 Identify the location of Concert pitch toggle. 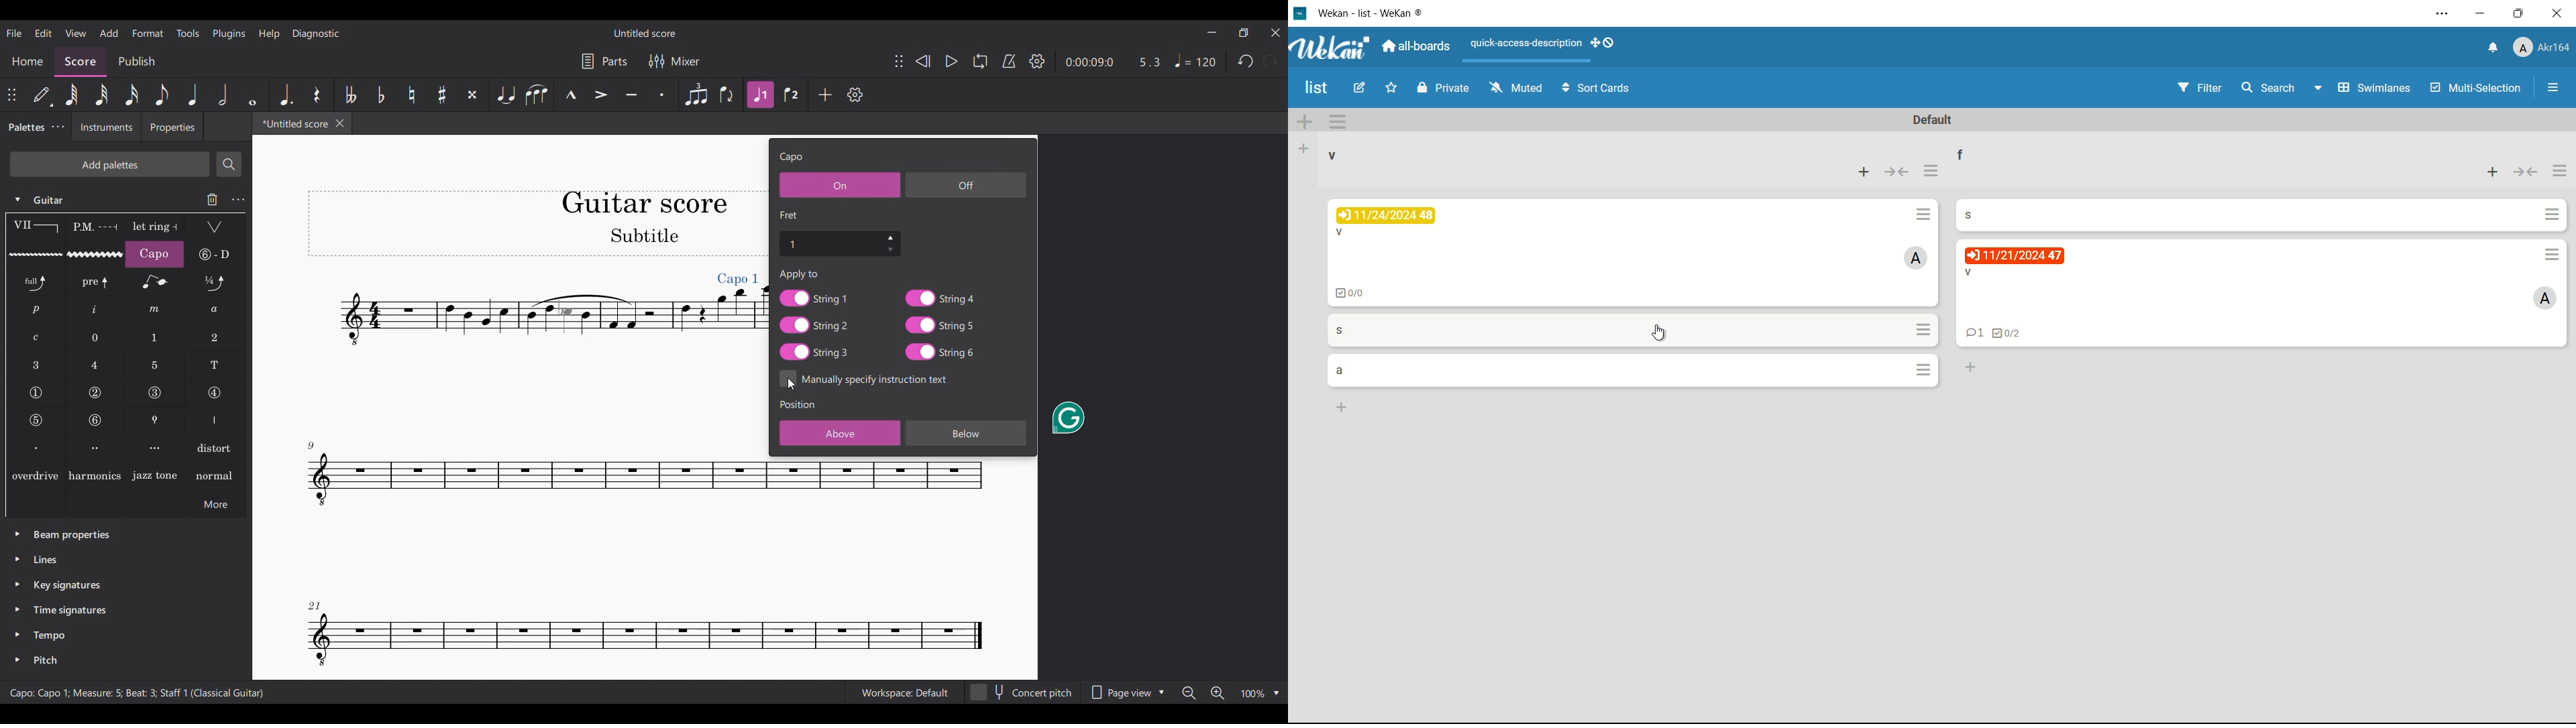
(1023, 692).